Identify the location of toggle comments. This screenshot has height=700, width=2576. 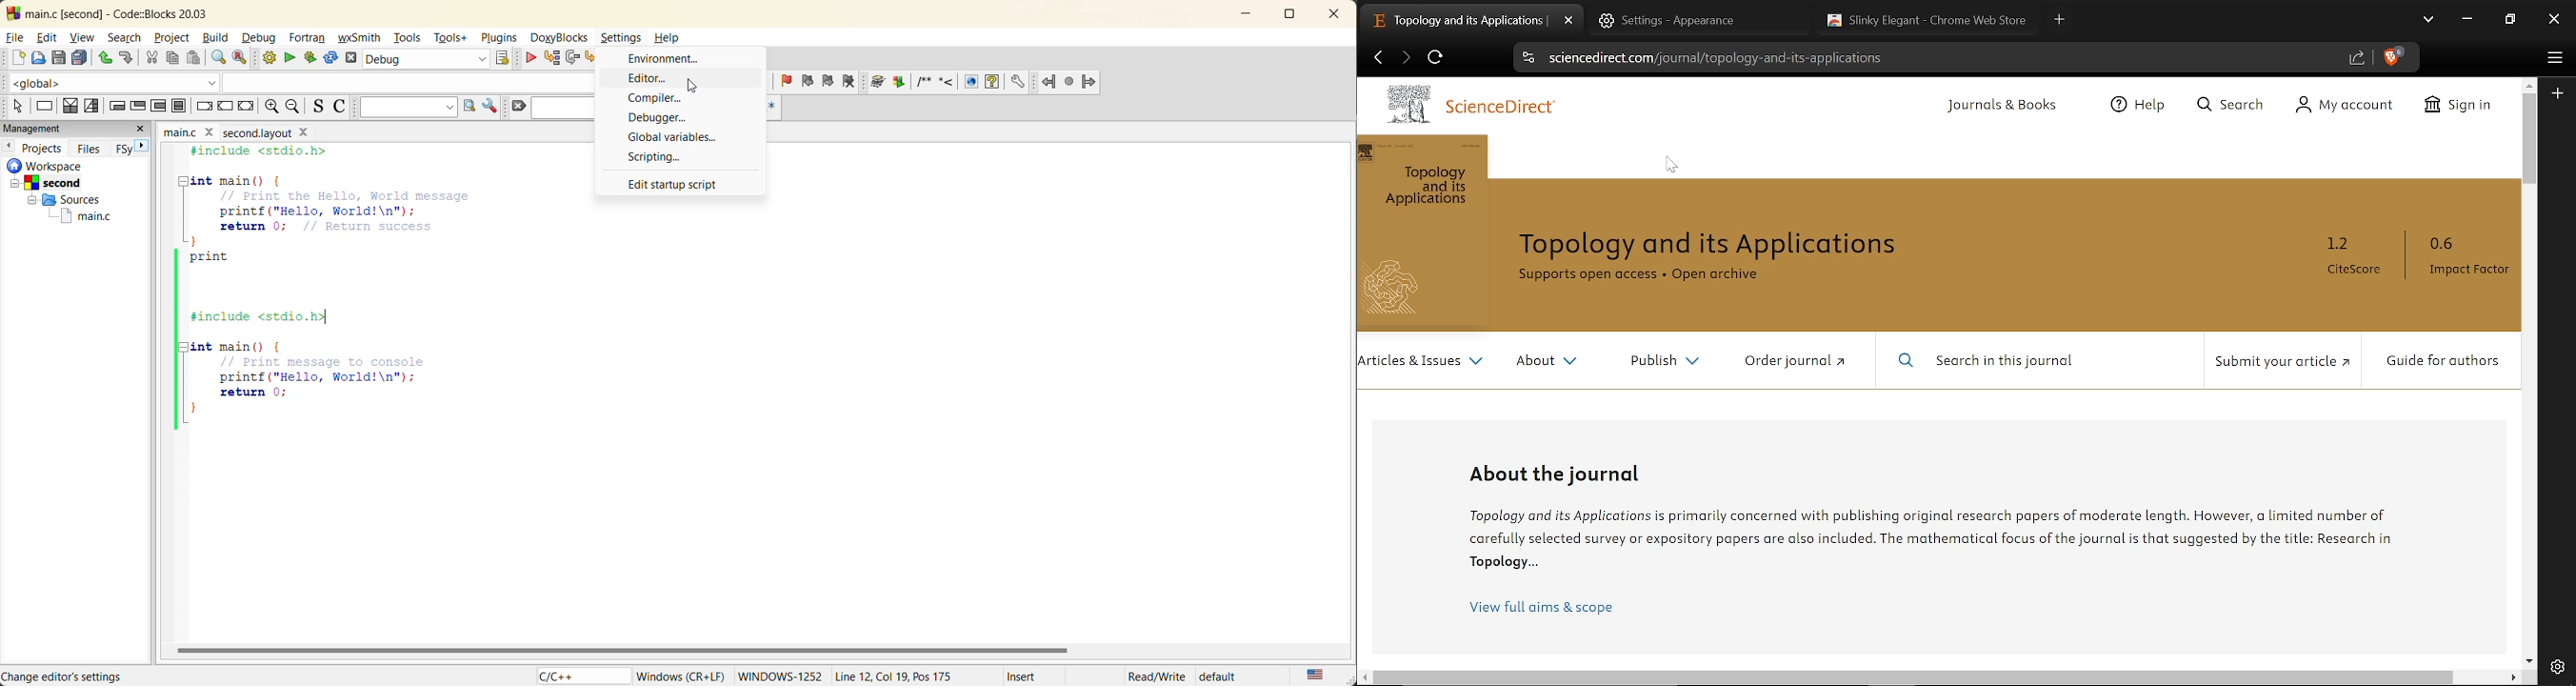
(339, 109).